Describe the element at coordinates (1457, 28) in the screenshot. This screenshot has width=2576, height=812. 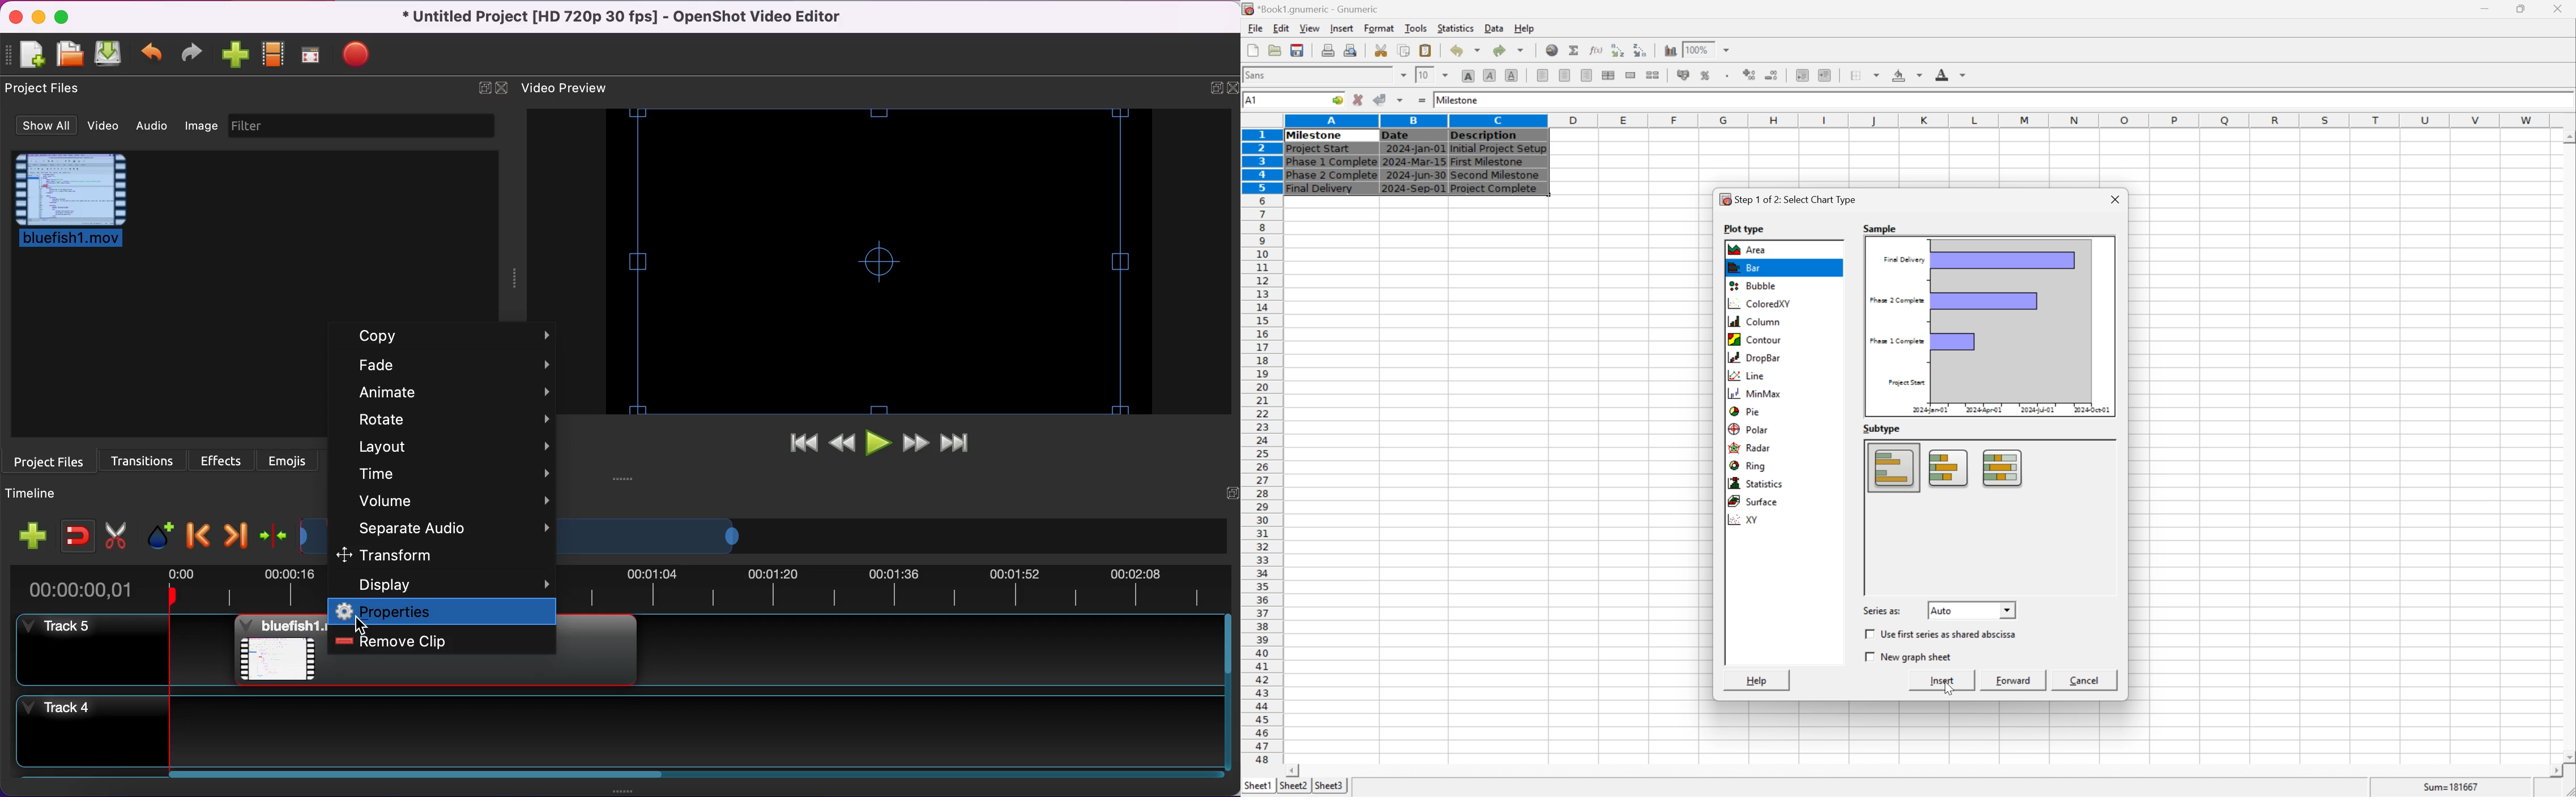
I see `statistics` at that location.